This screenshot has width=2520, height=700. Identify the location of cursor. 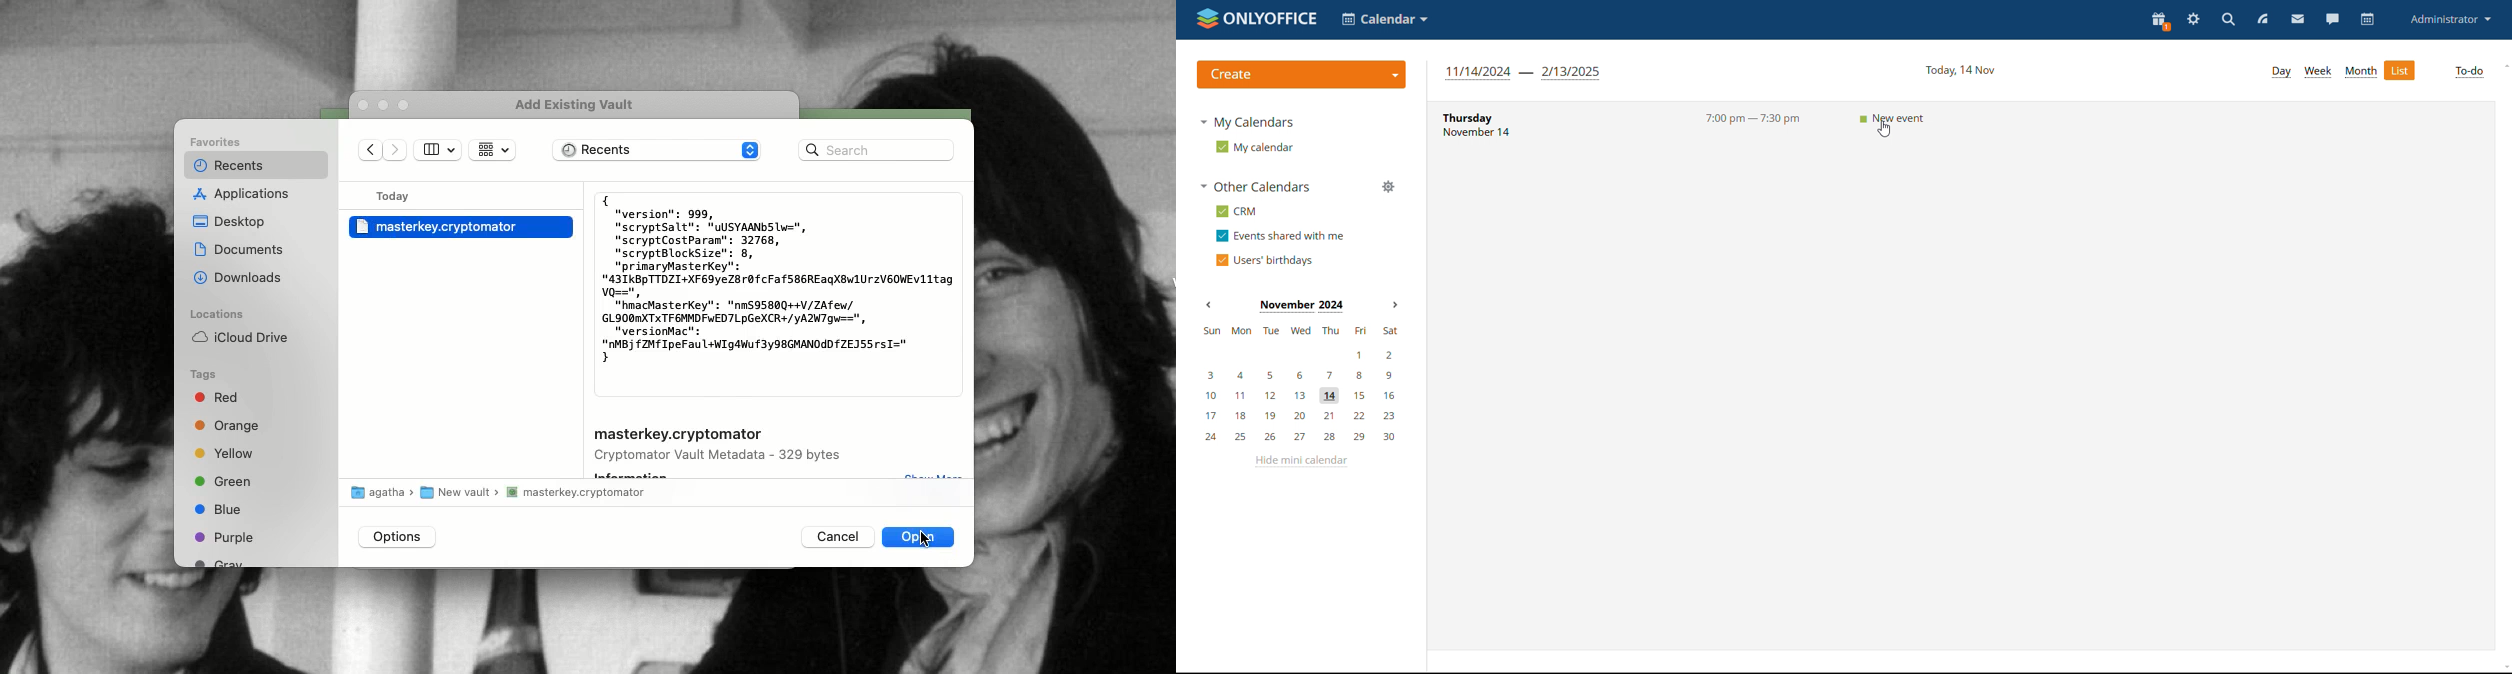
(1883, 127).